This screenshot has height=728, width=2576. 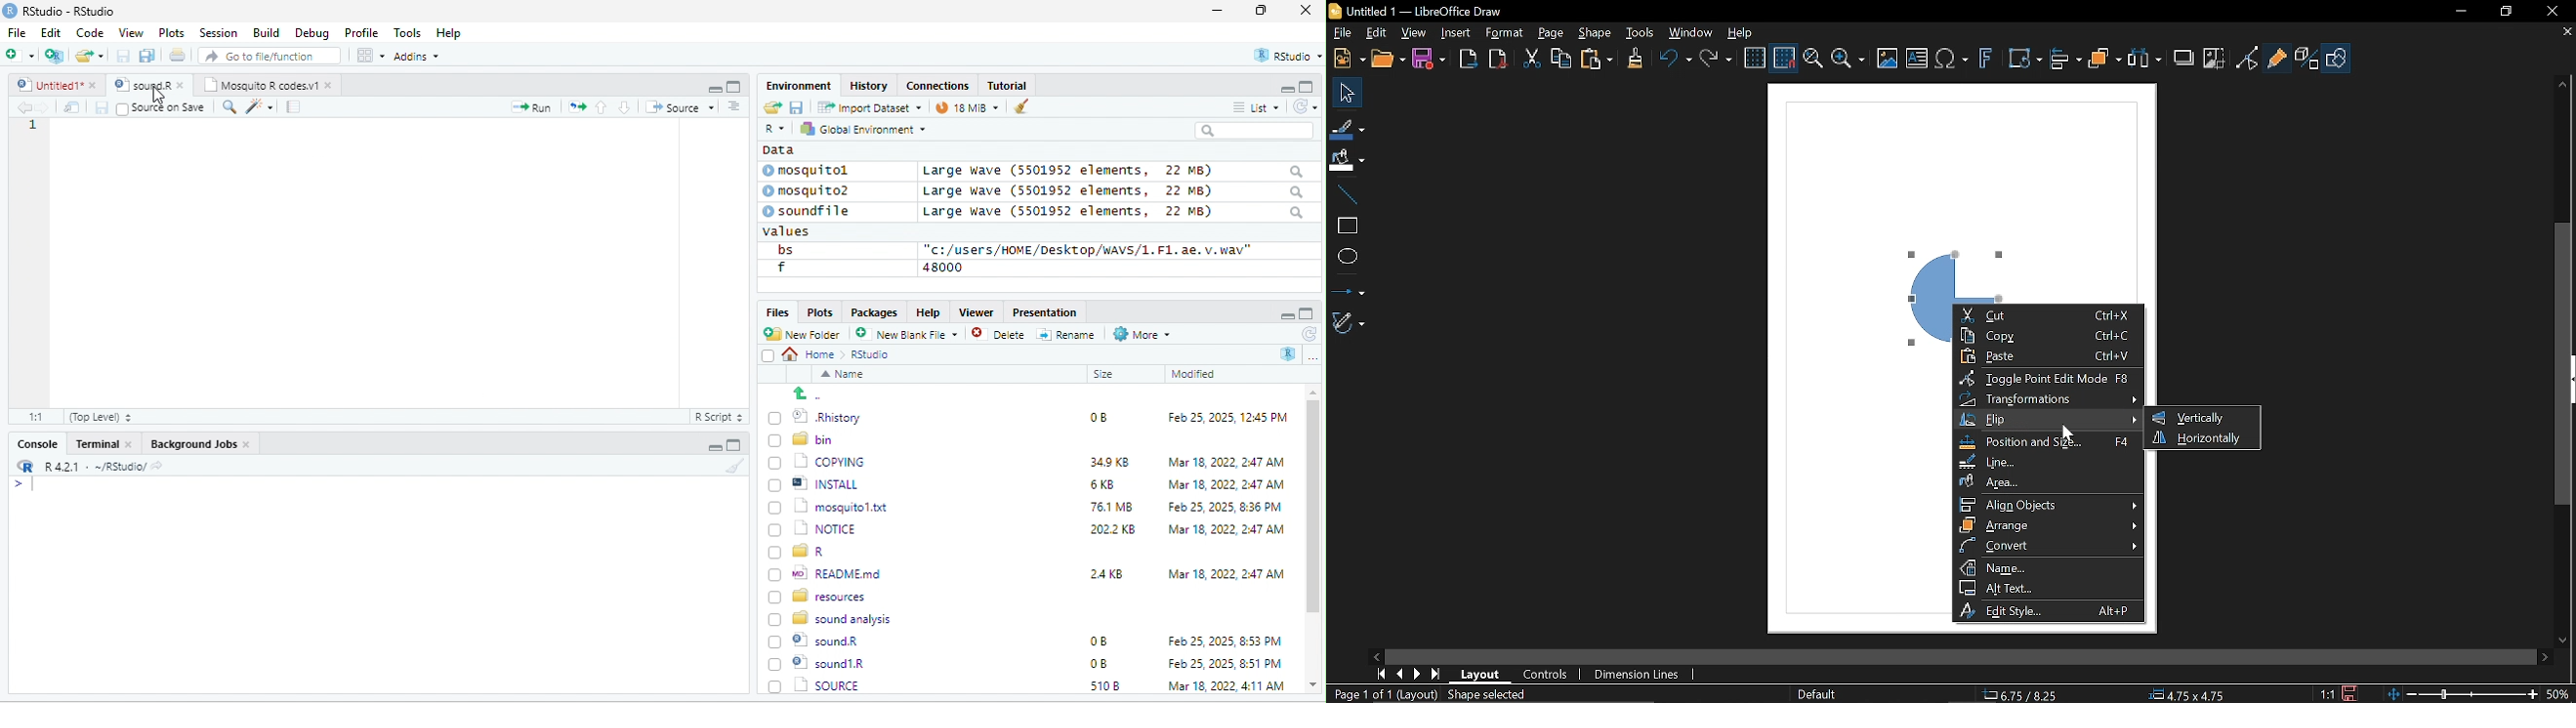 What do you see at coordinates (812, 189) in the screenshot?
I see `© mosquito?` at bounding box center [812, 189].